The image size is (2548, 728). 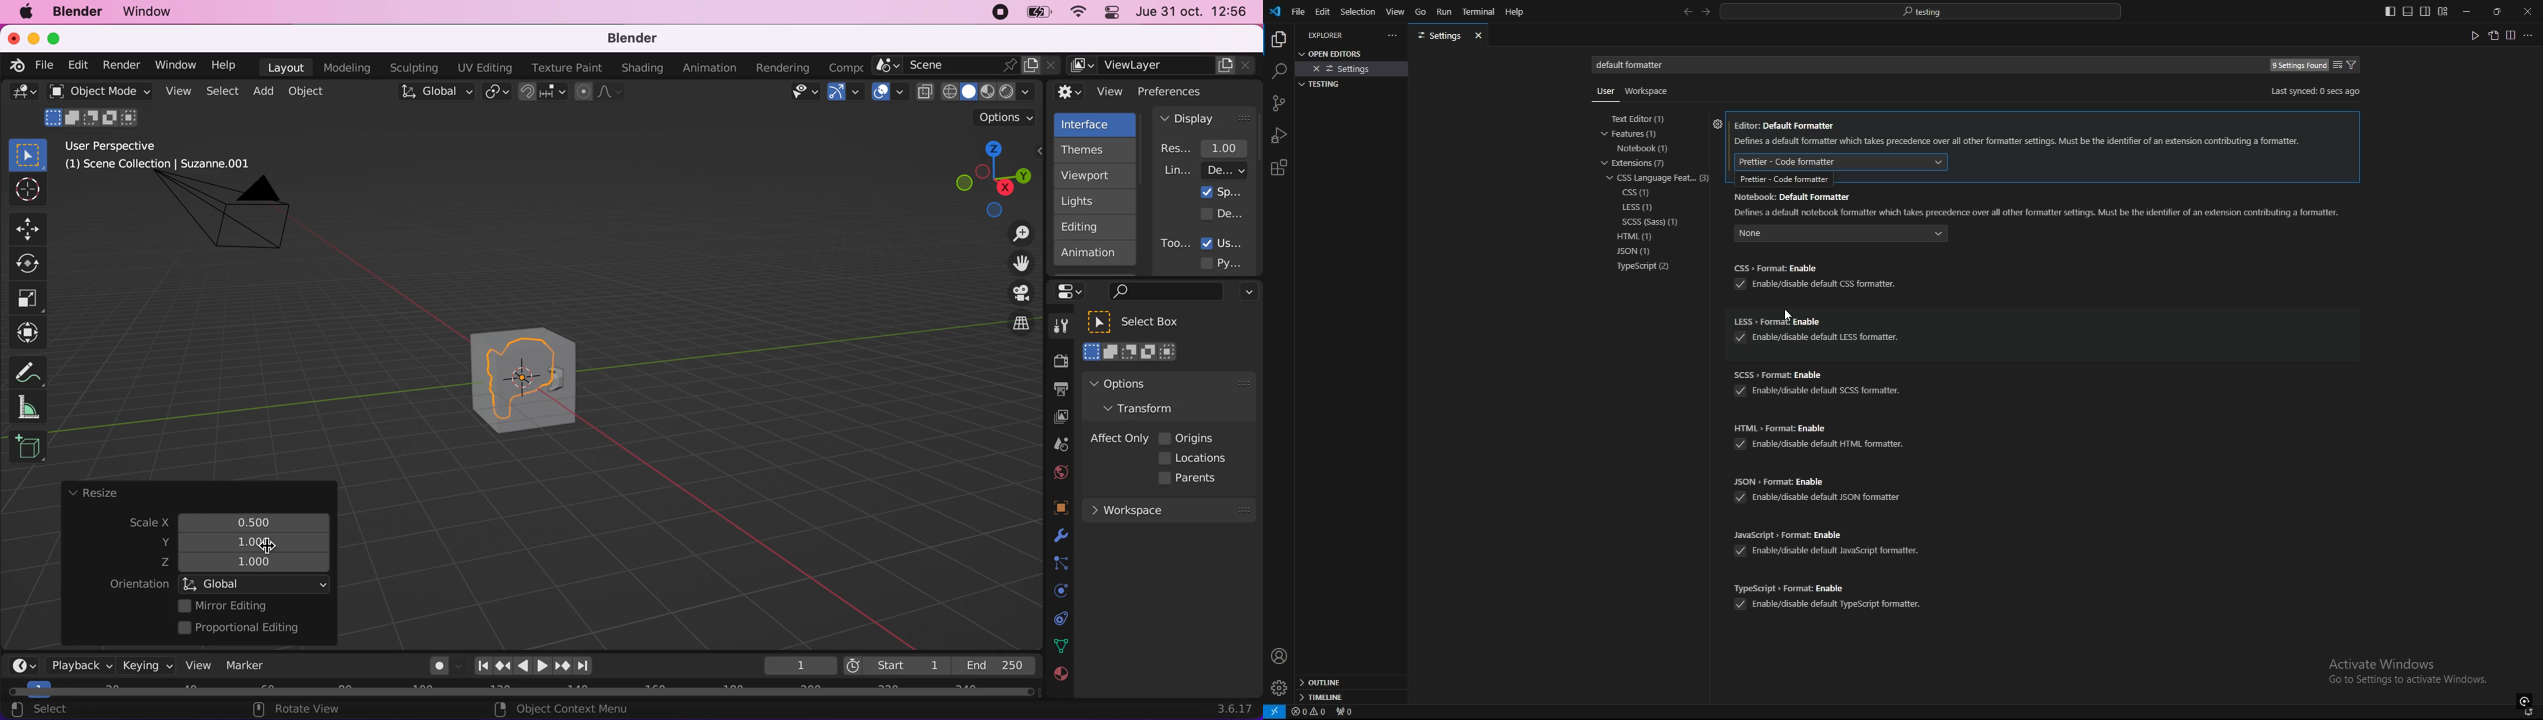 What do you see at coordinates (521, 692) in the screenshot?
I see `horizontal scroll bar` at bounding box center [521, 692].